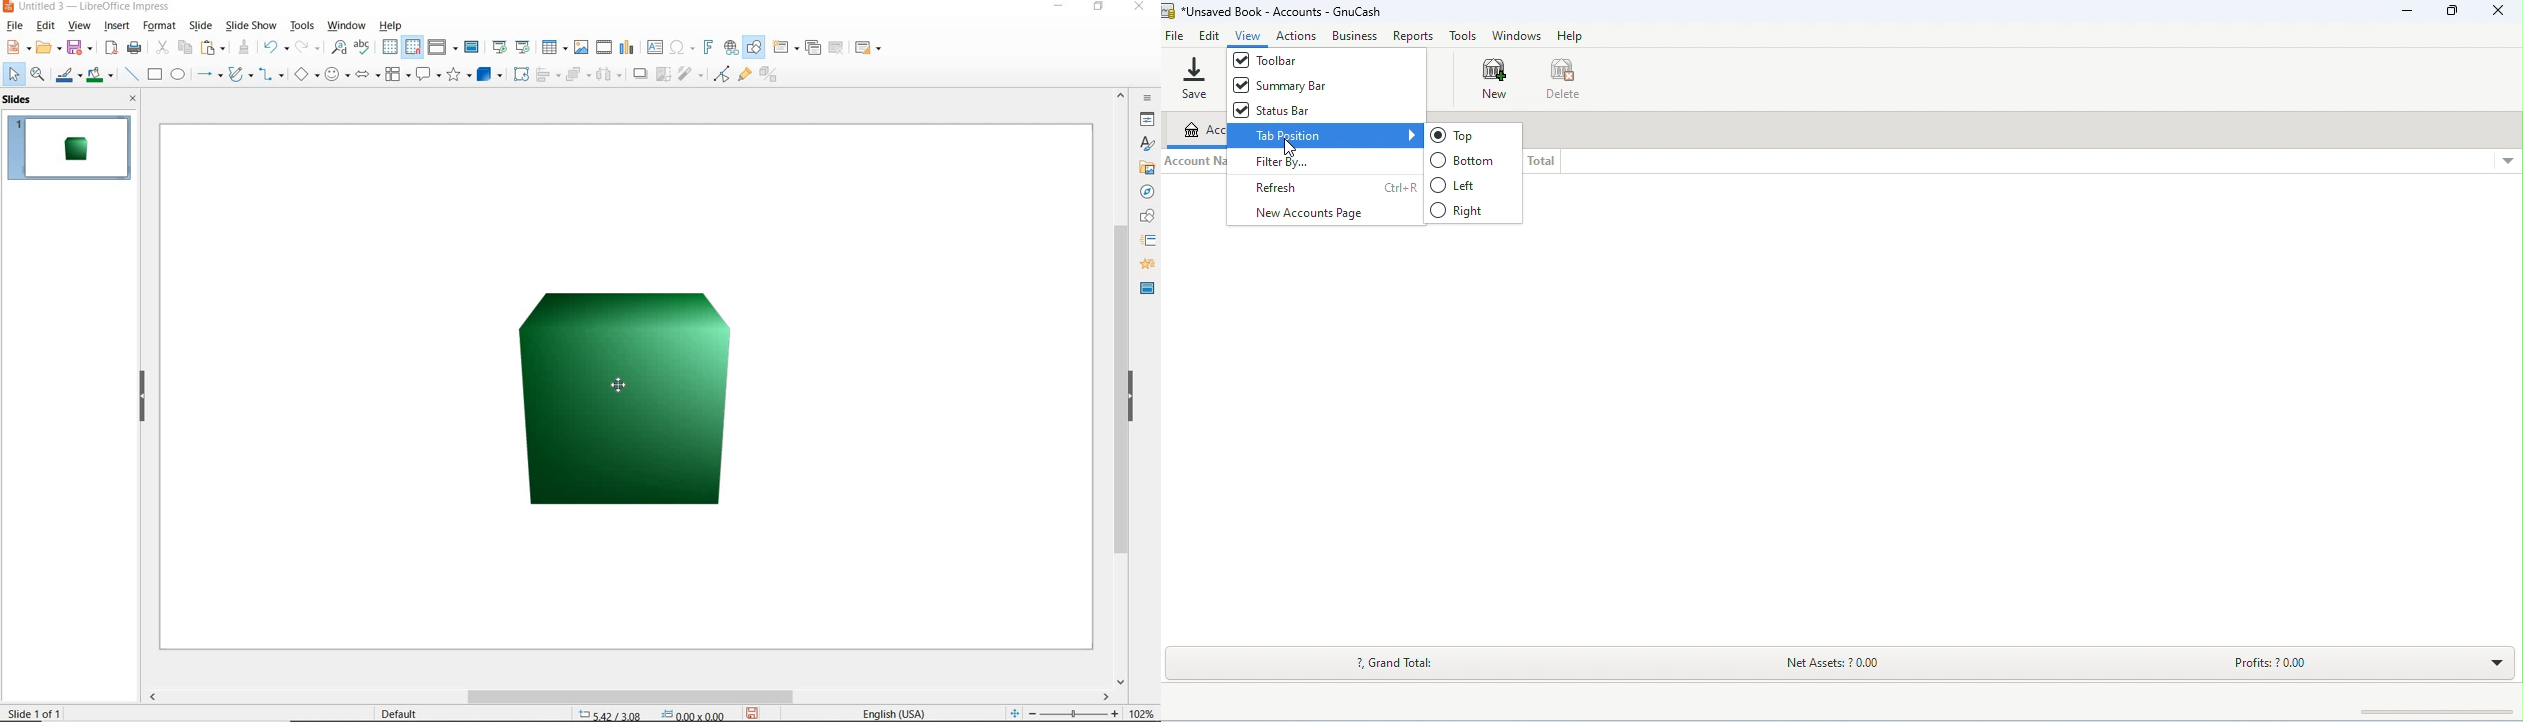  I want to click on save, so click(1198, 79).